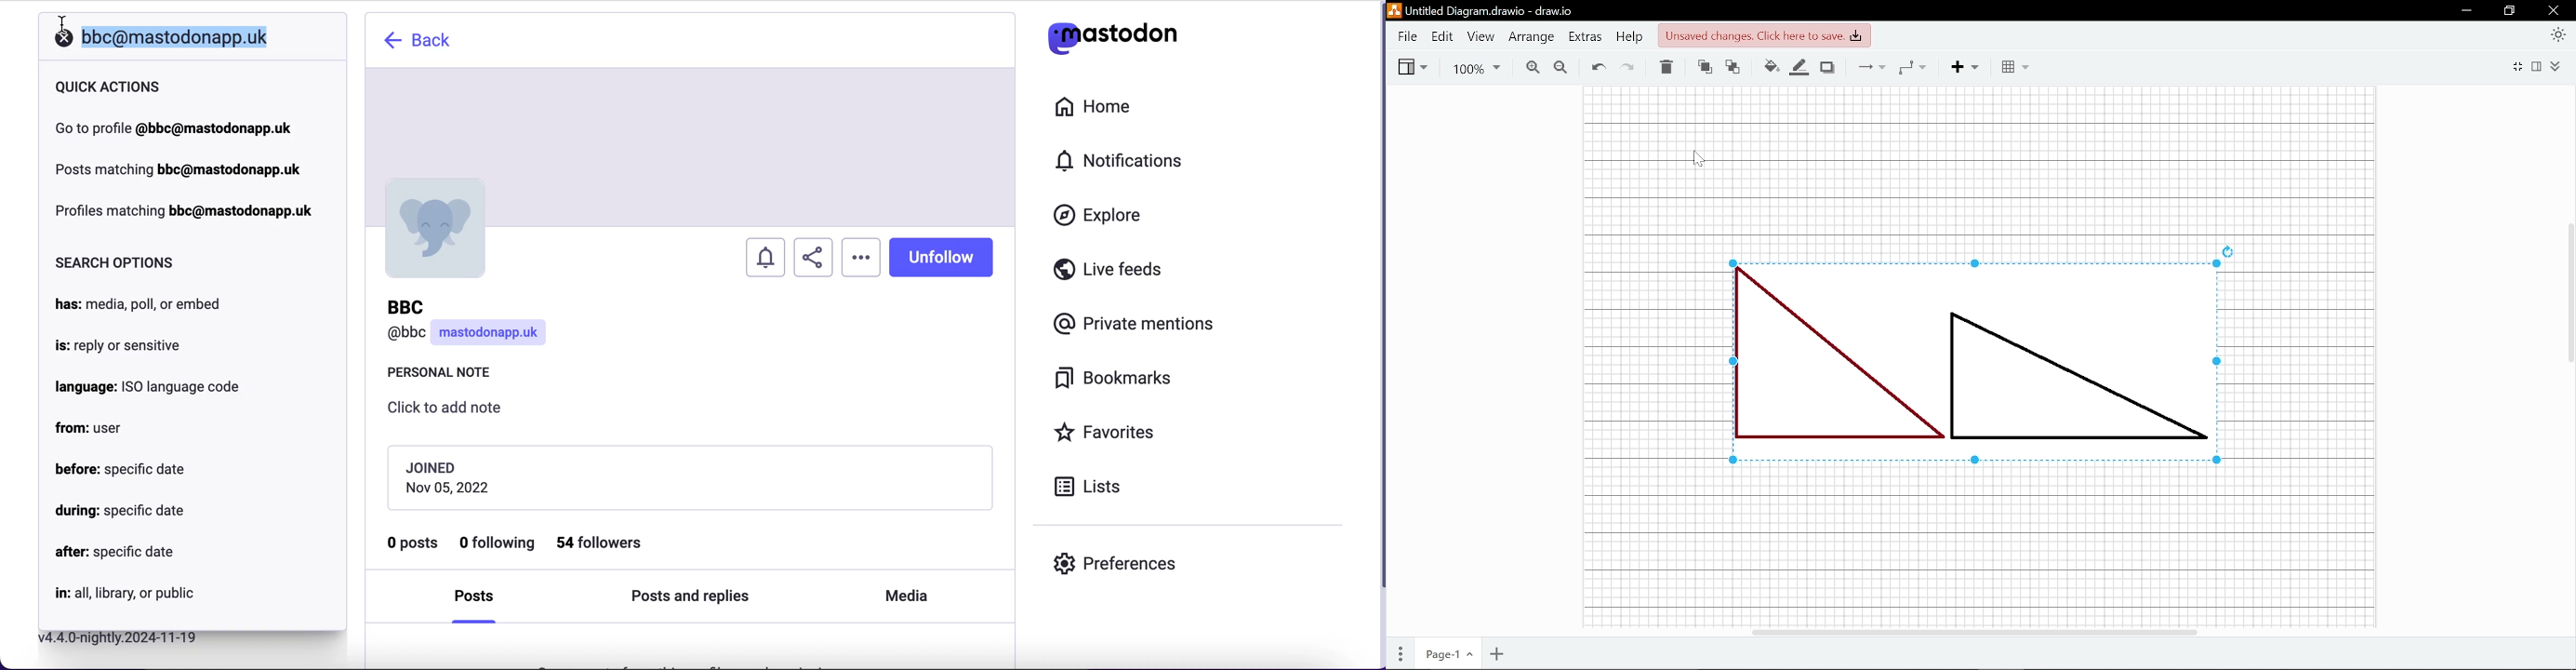  What do you see at coordinates (904, 597) in the screenshot?
I see `media` at bounding box center [904, 597].